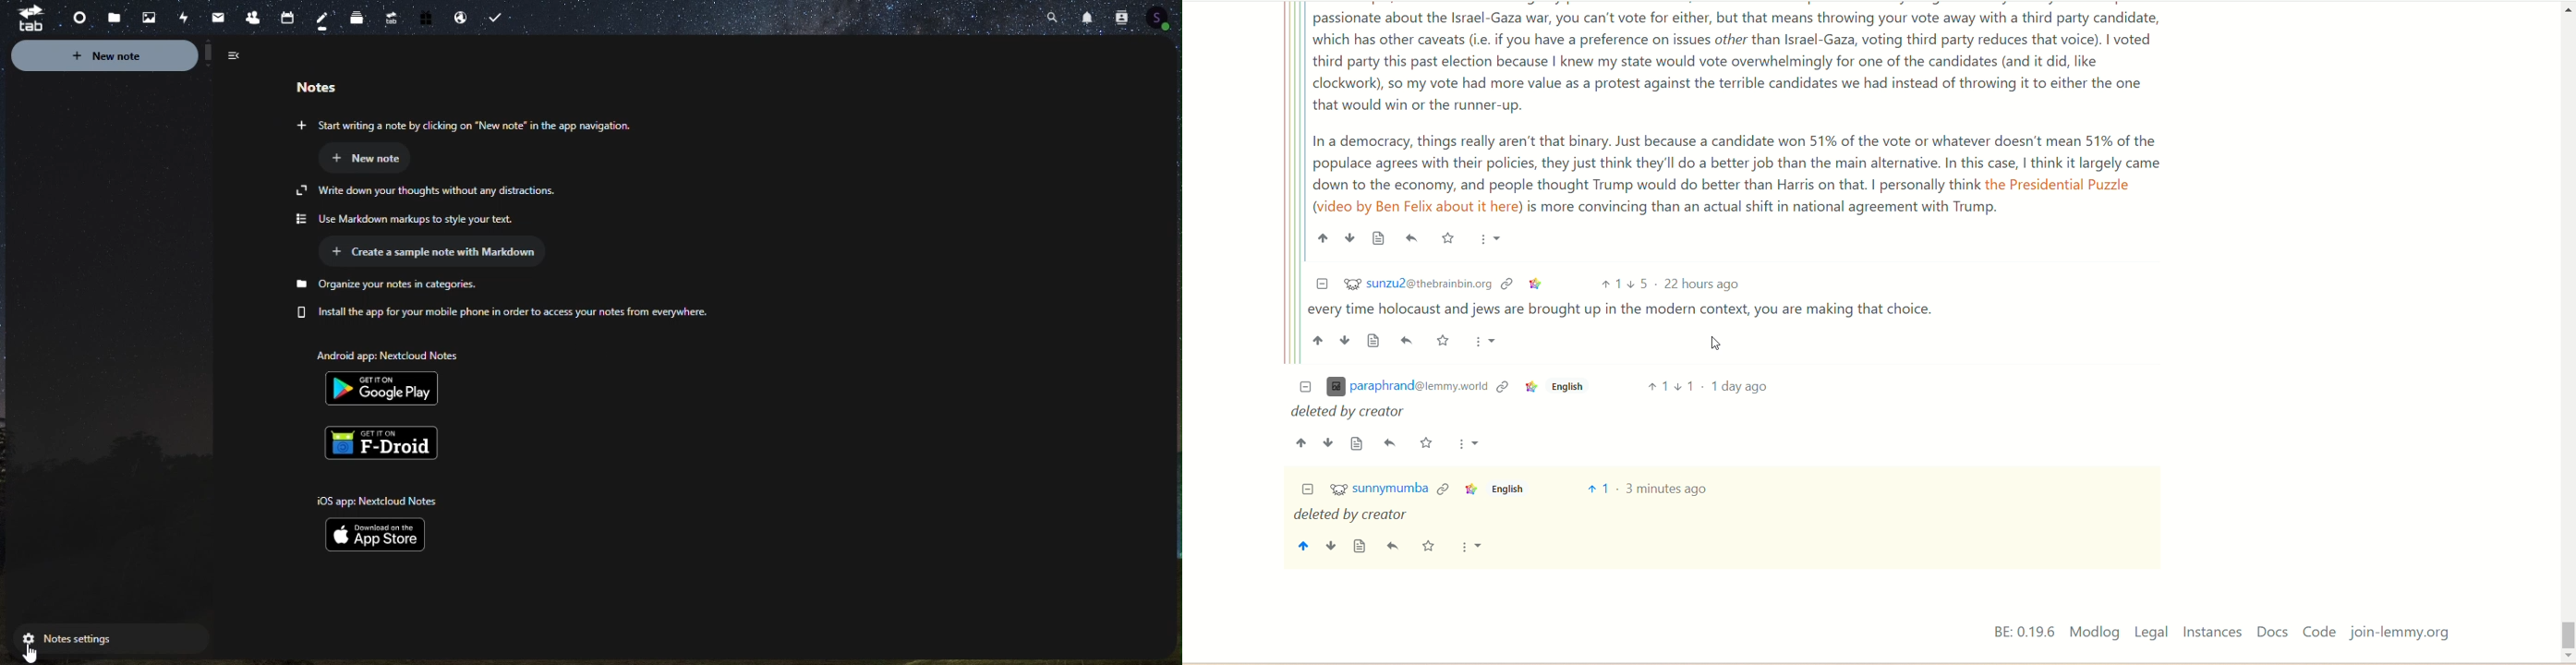 This screenshot has width=2576, height=672. What do you see at coordinates (1121, 16) in the screenshot?
I see `Contacts` at bounding box center [1121, 16].